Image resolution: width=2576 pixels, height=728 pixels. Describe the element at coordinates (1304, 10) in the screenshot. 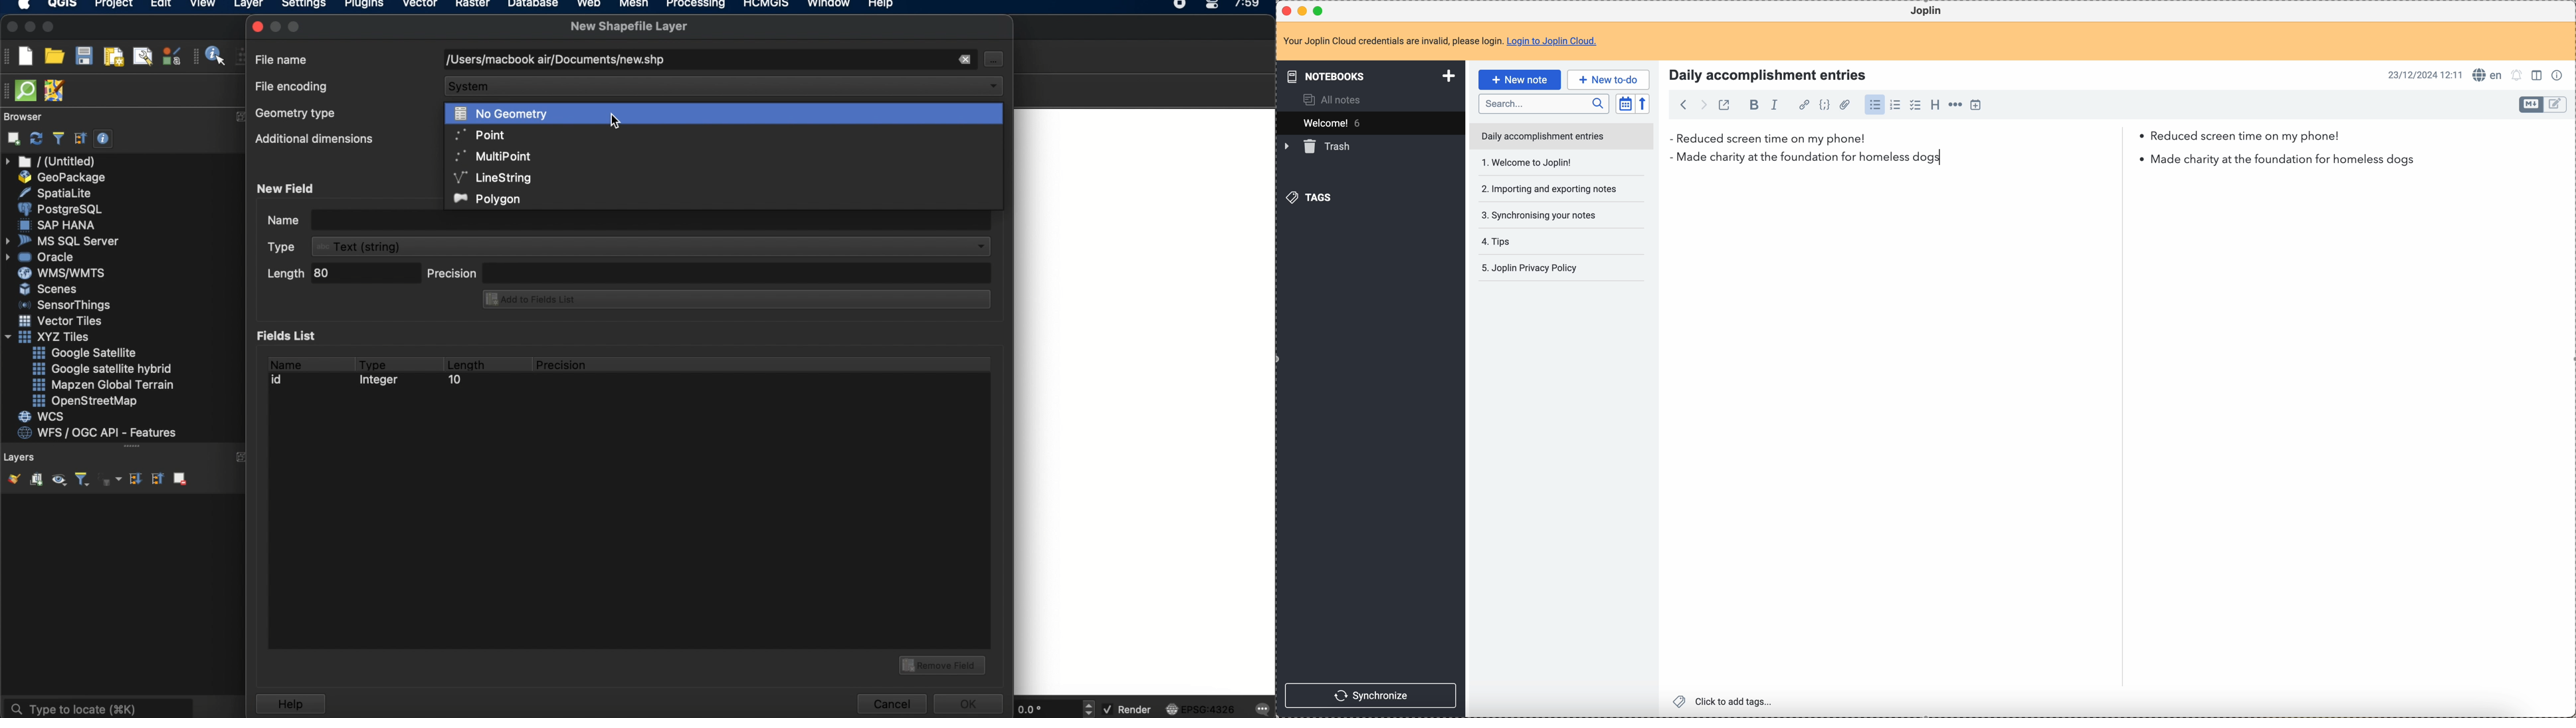

I see `minimize` at that location.